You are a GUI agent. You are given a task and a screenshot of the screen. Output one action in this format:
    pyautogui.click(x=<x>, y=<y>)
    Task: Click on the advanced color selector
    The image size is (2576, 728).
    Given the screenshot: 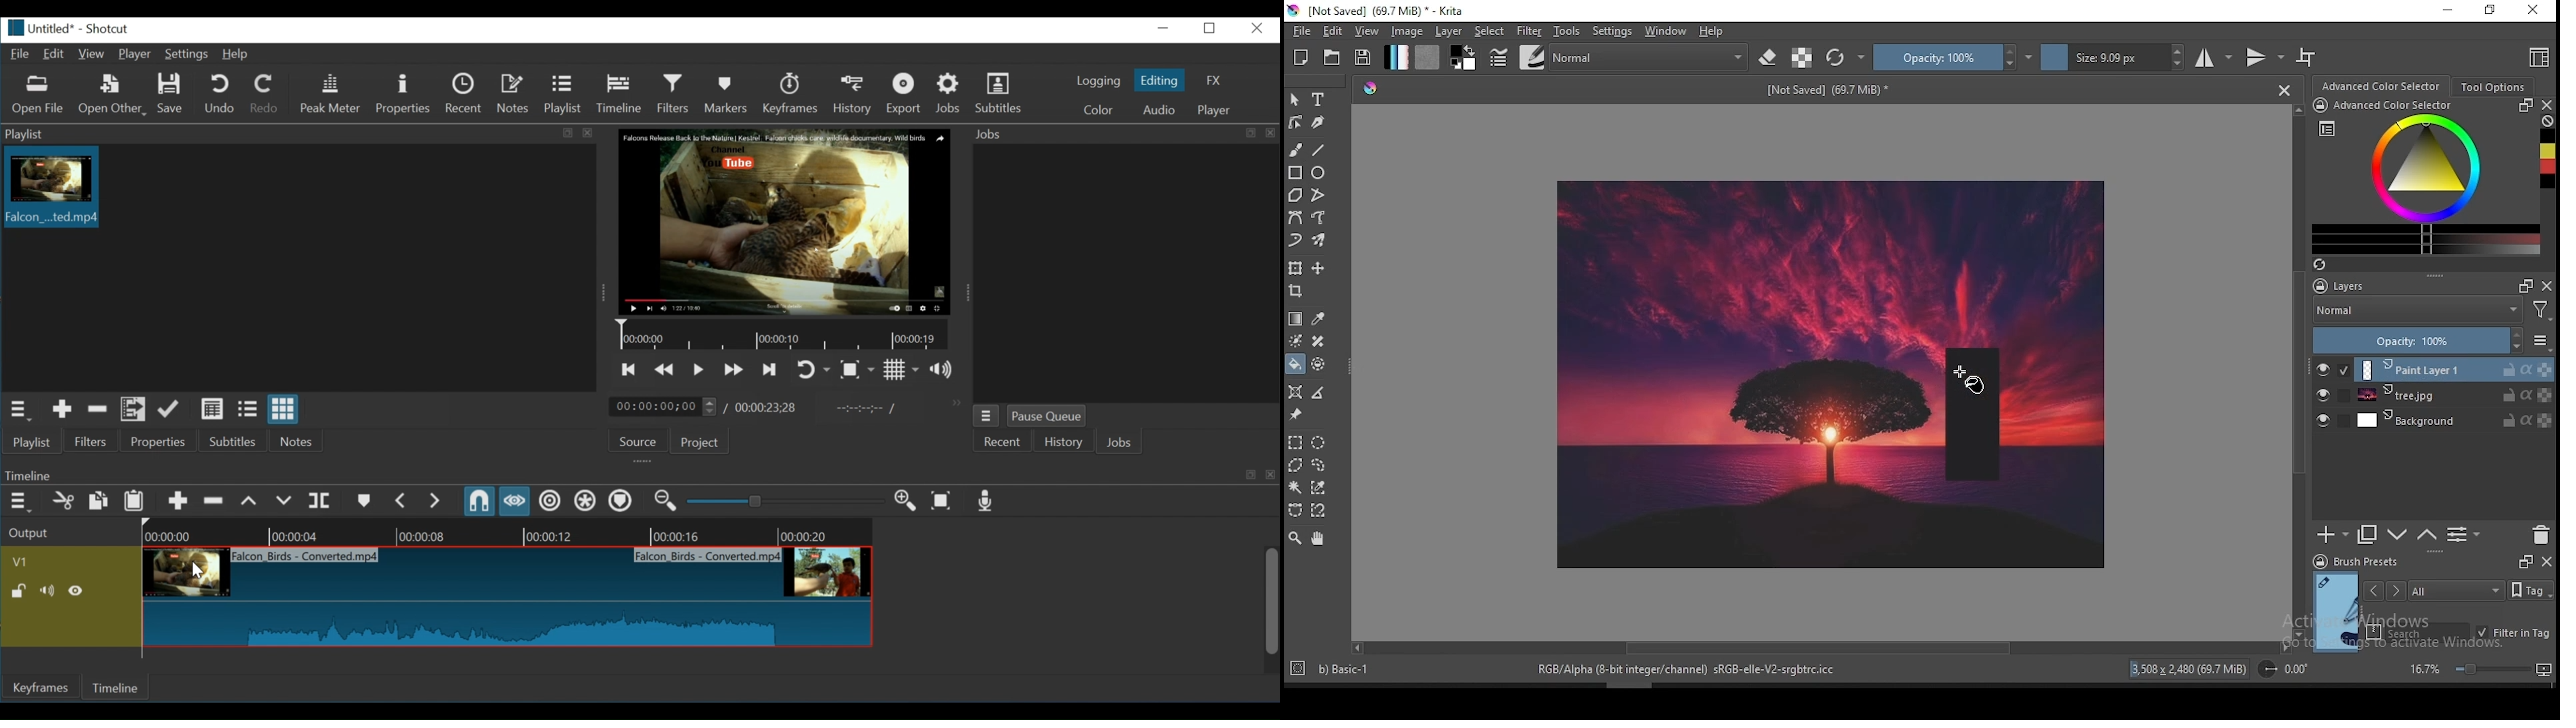 What is the action you would take?
    pyautogui.click(x=2426, y=177)
    